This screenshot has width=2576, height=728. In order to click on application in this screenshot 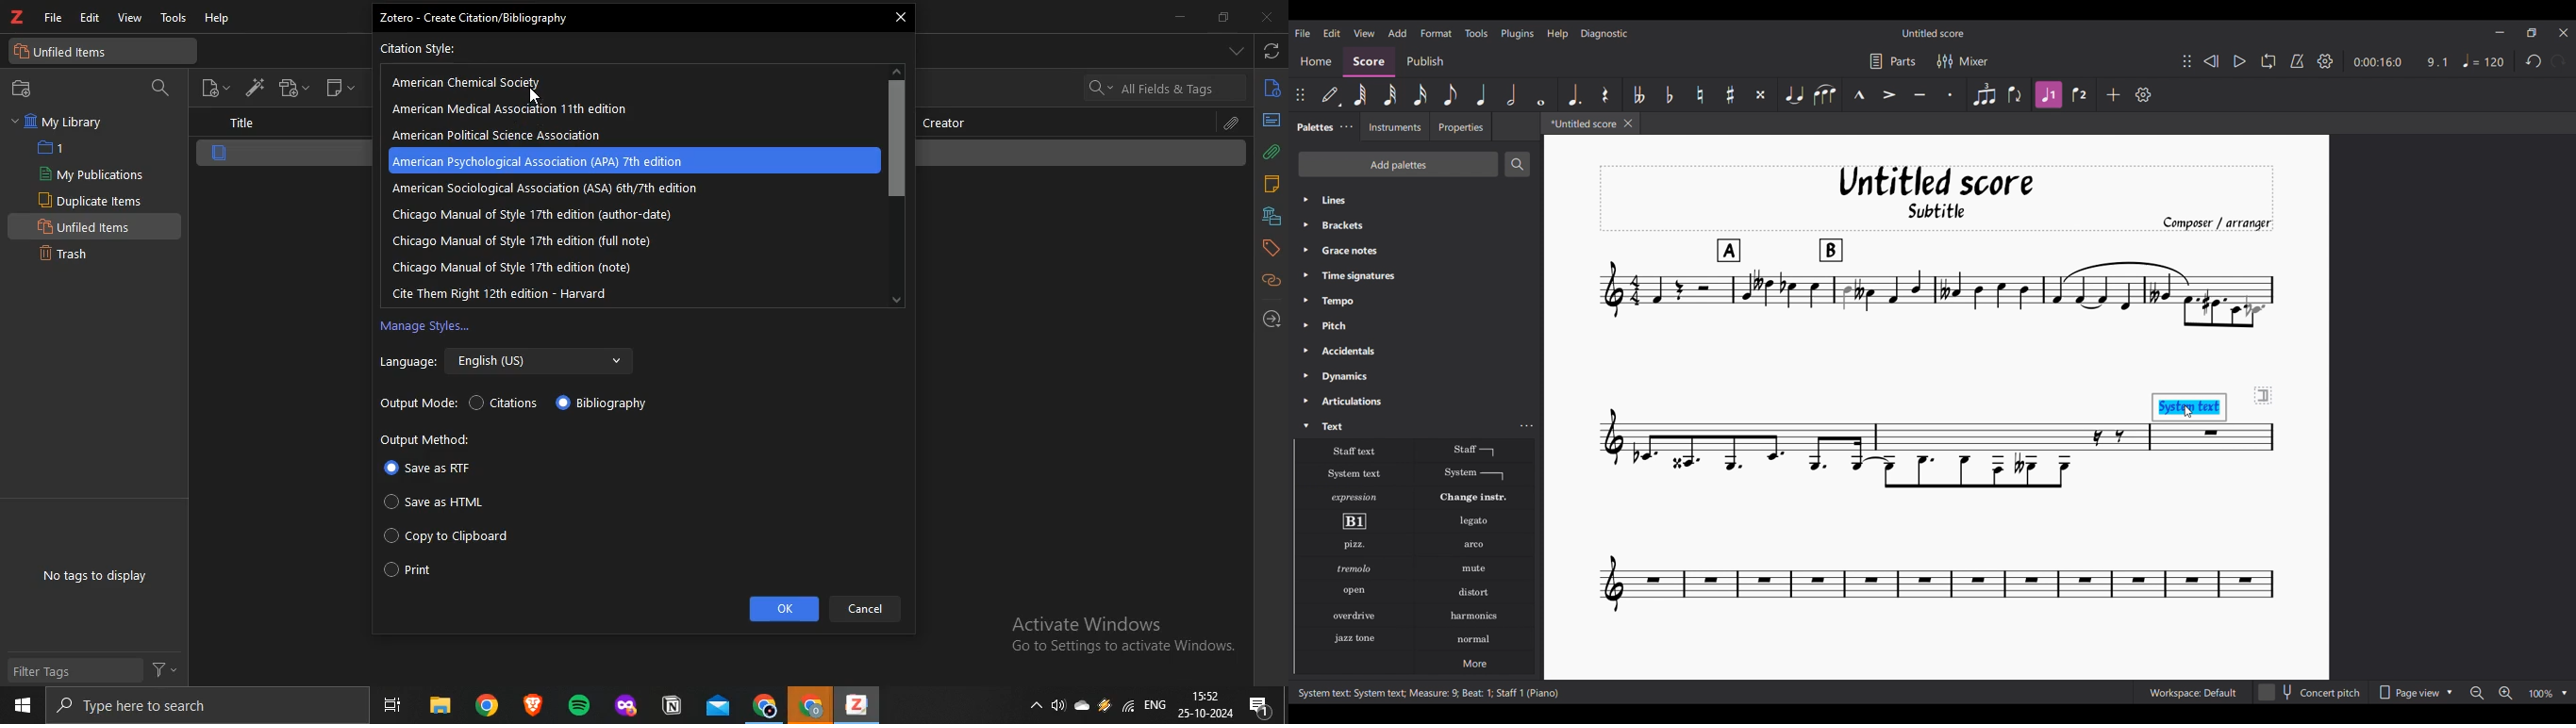, I will do `click(674, 706)`.